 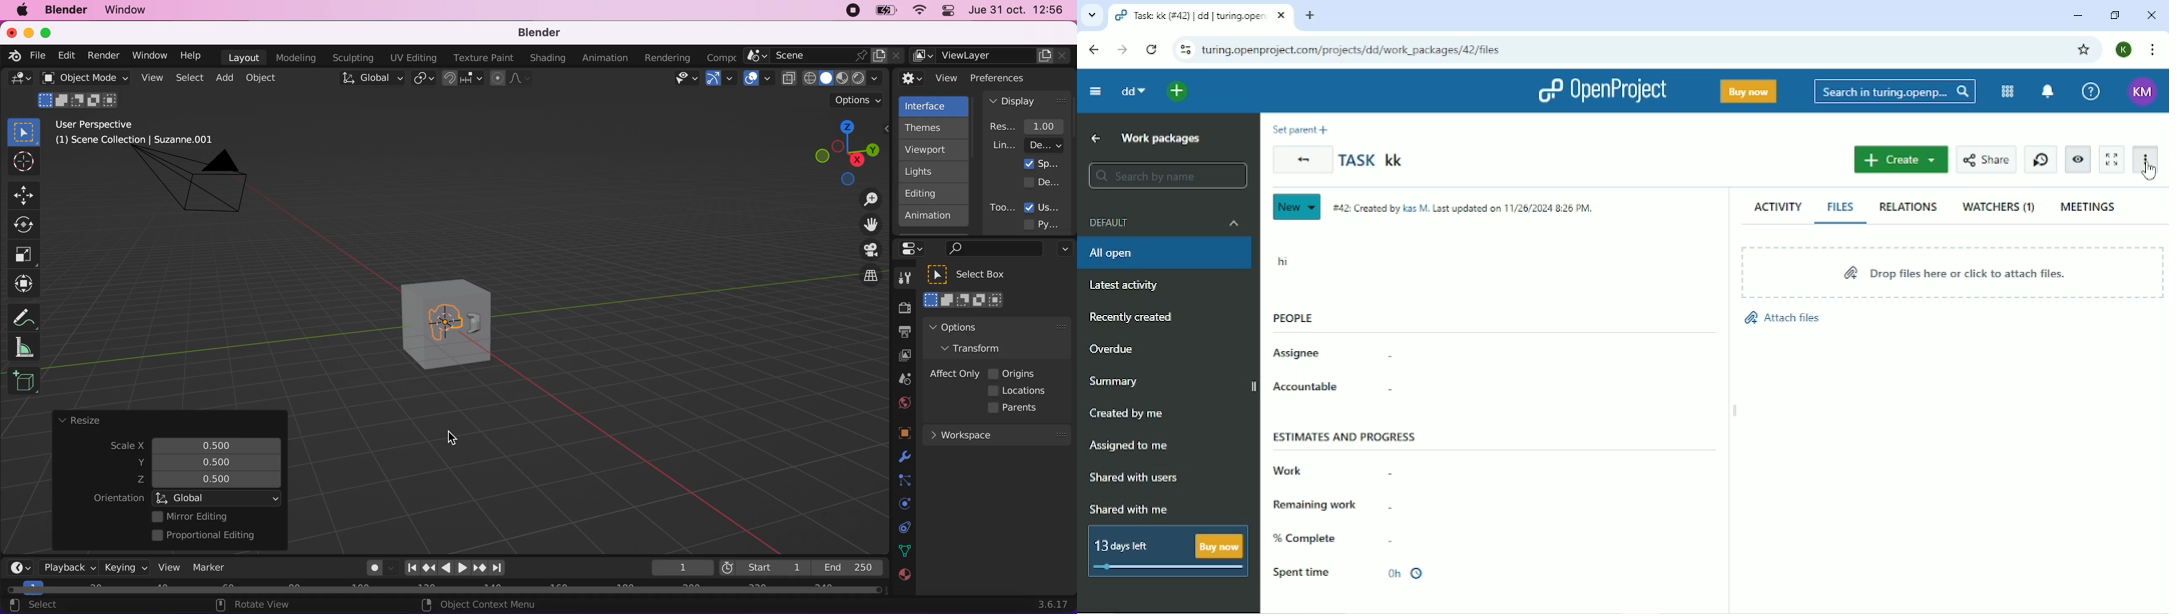 What do you see at coordinates (2152, 51) in the screenshot?
I see `Customize and control google chrome` at bounding box center [2152, 51].